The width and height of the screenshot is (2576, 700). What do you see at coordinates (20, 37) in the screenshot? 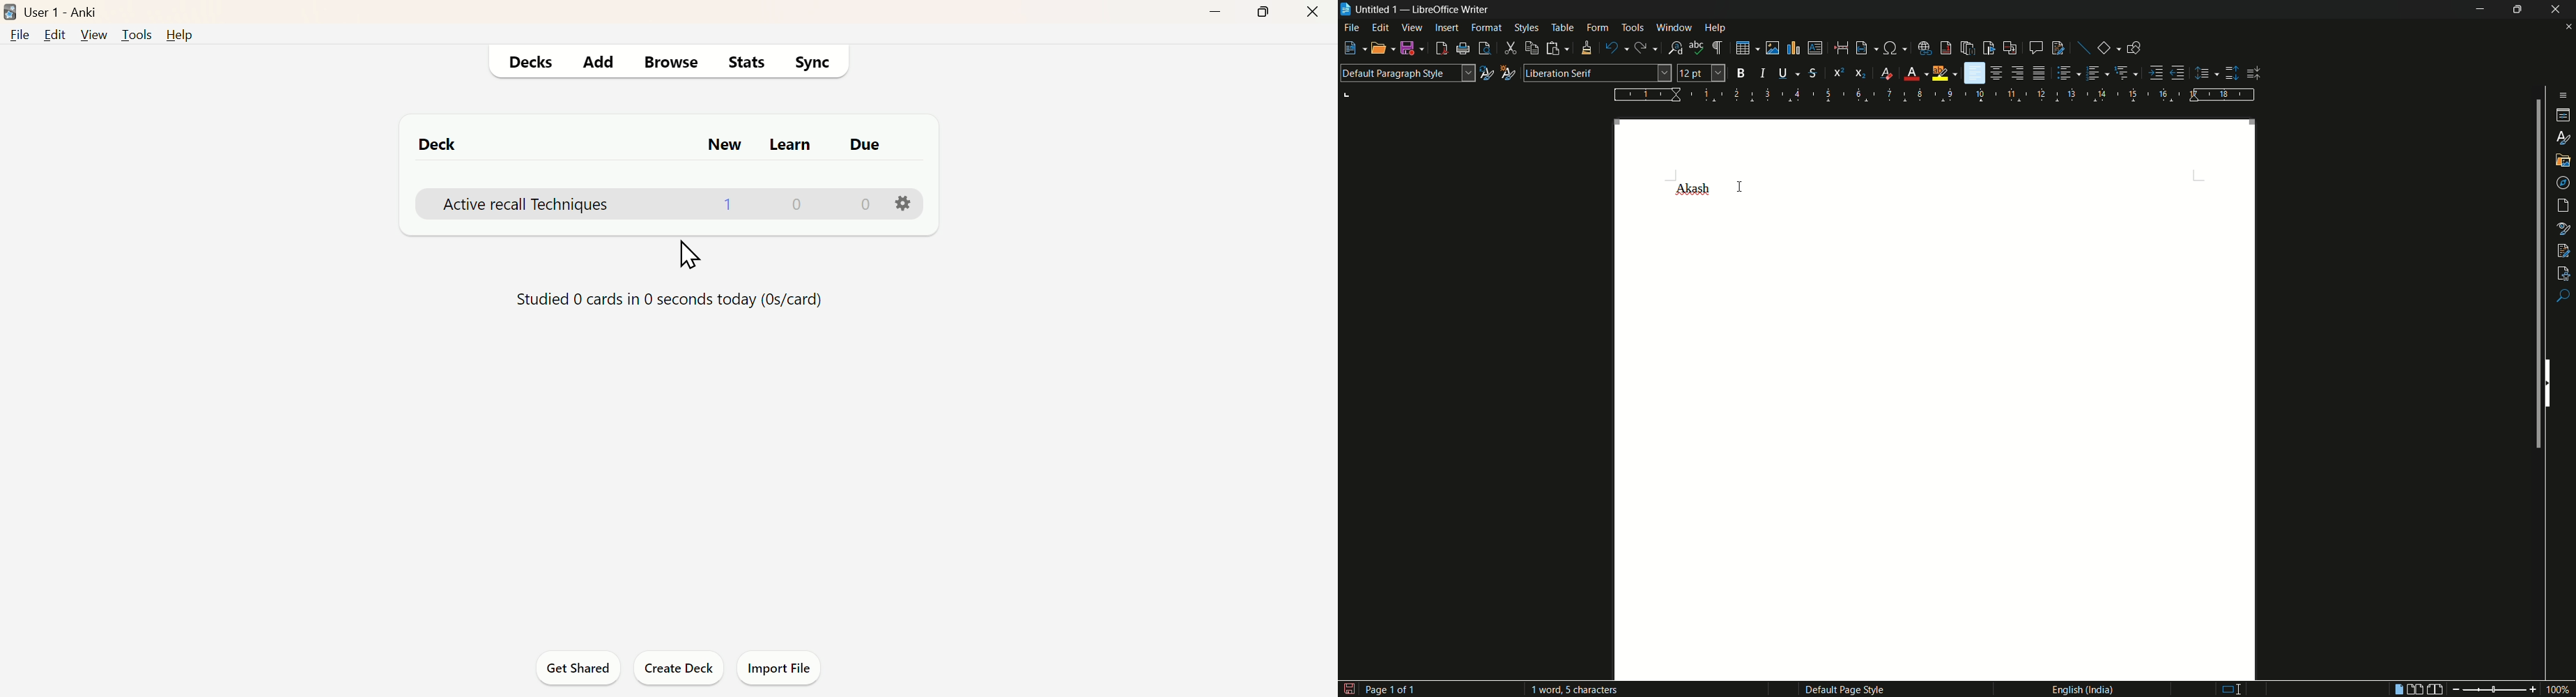
I see `File` at bounding box center [20, 37].